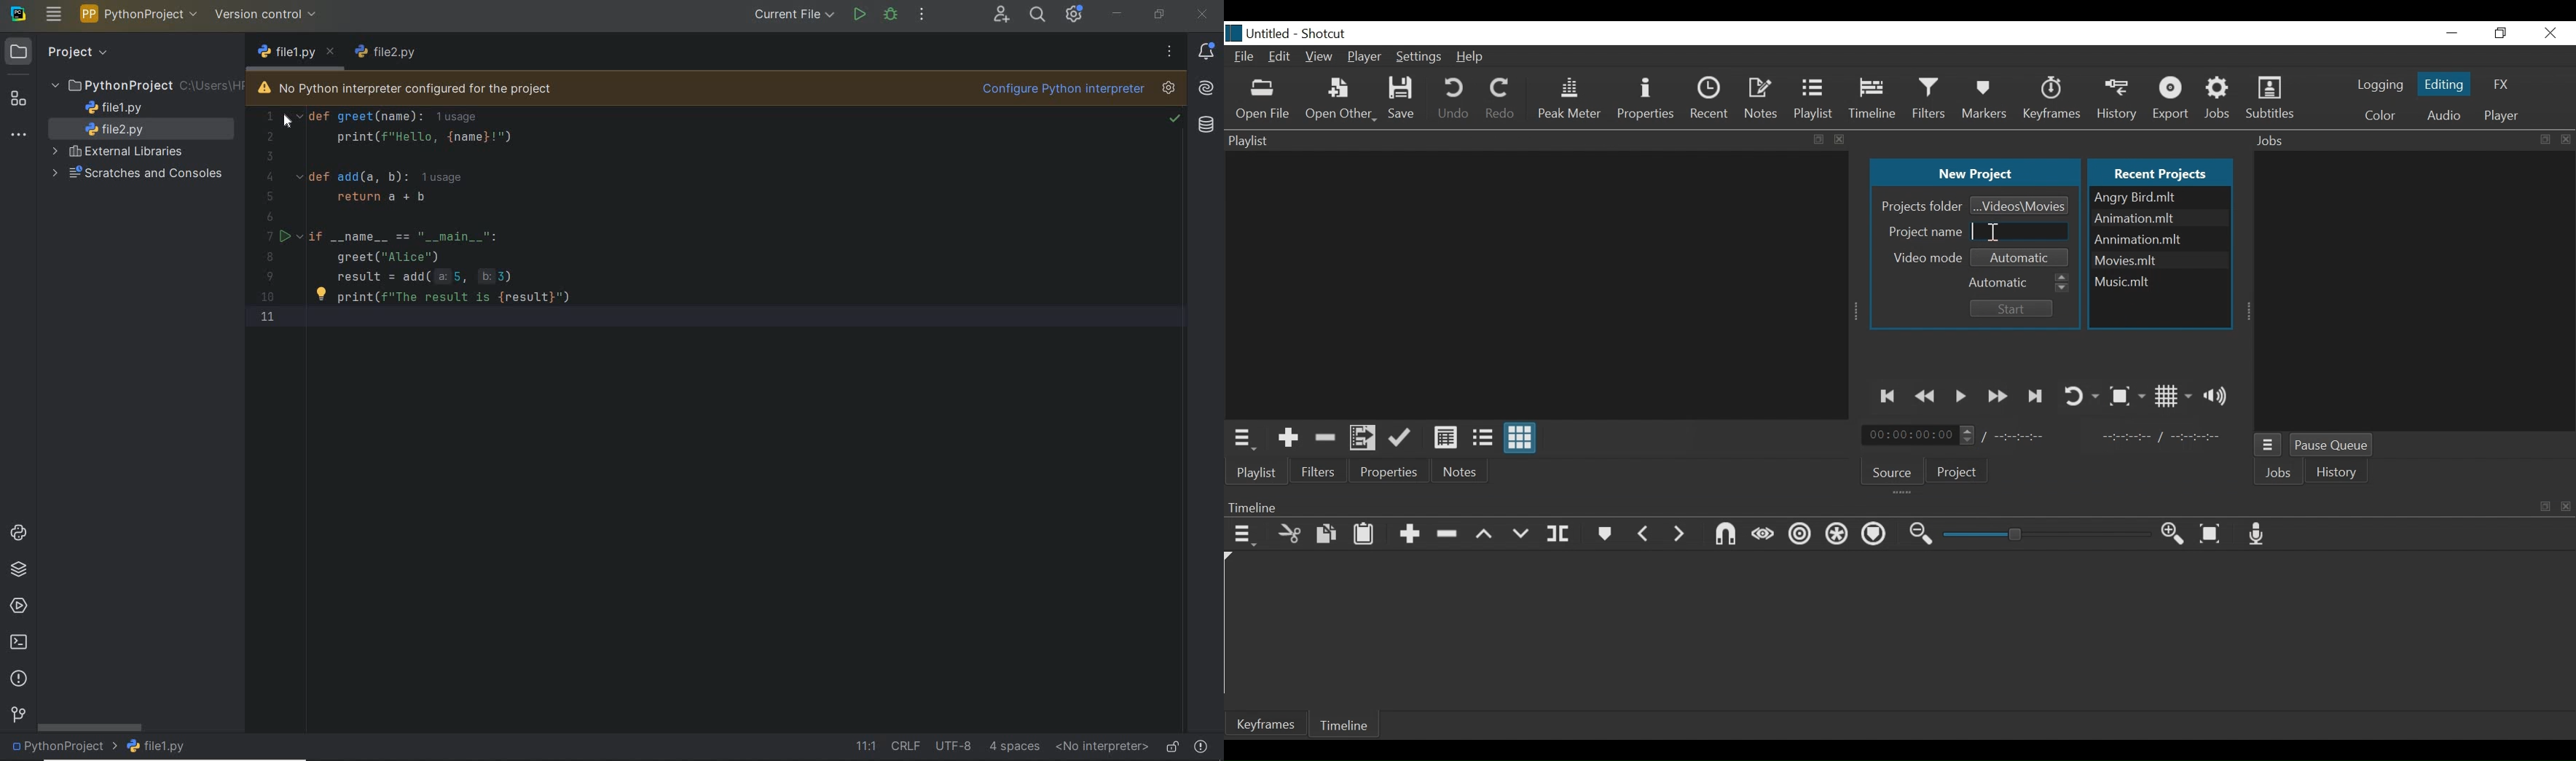 The width and height of the screenshot is (2576, 784). What do you see at coordinates (1899, 507) in the screenshot?
I see `Timeline Panel` at bounding box center [1899, 507].